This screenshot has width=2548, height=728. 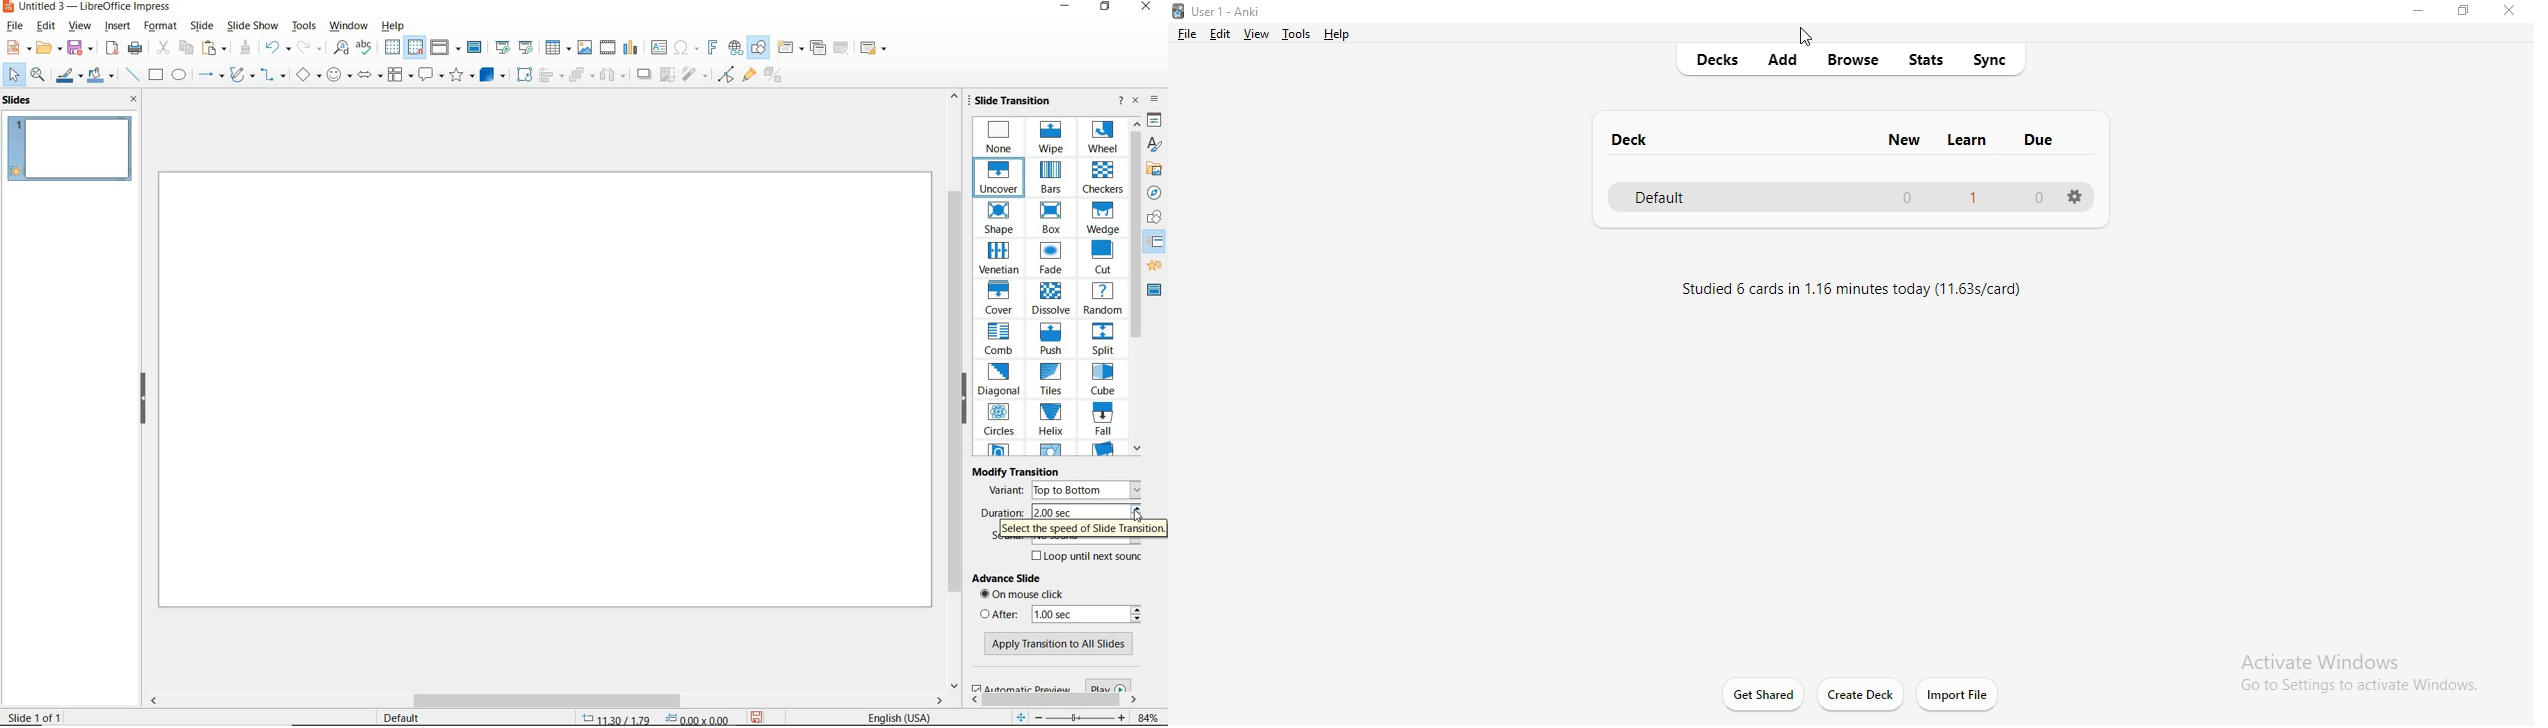 What do you see at coordinates (551, 74) in the screenshot?
I see `ALIGN OBJECTS` at bounding box center [551, 74].